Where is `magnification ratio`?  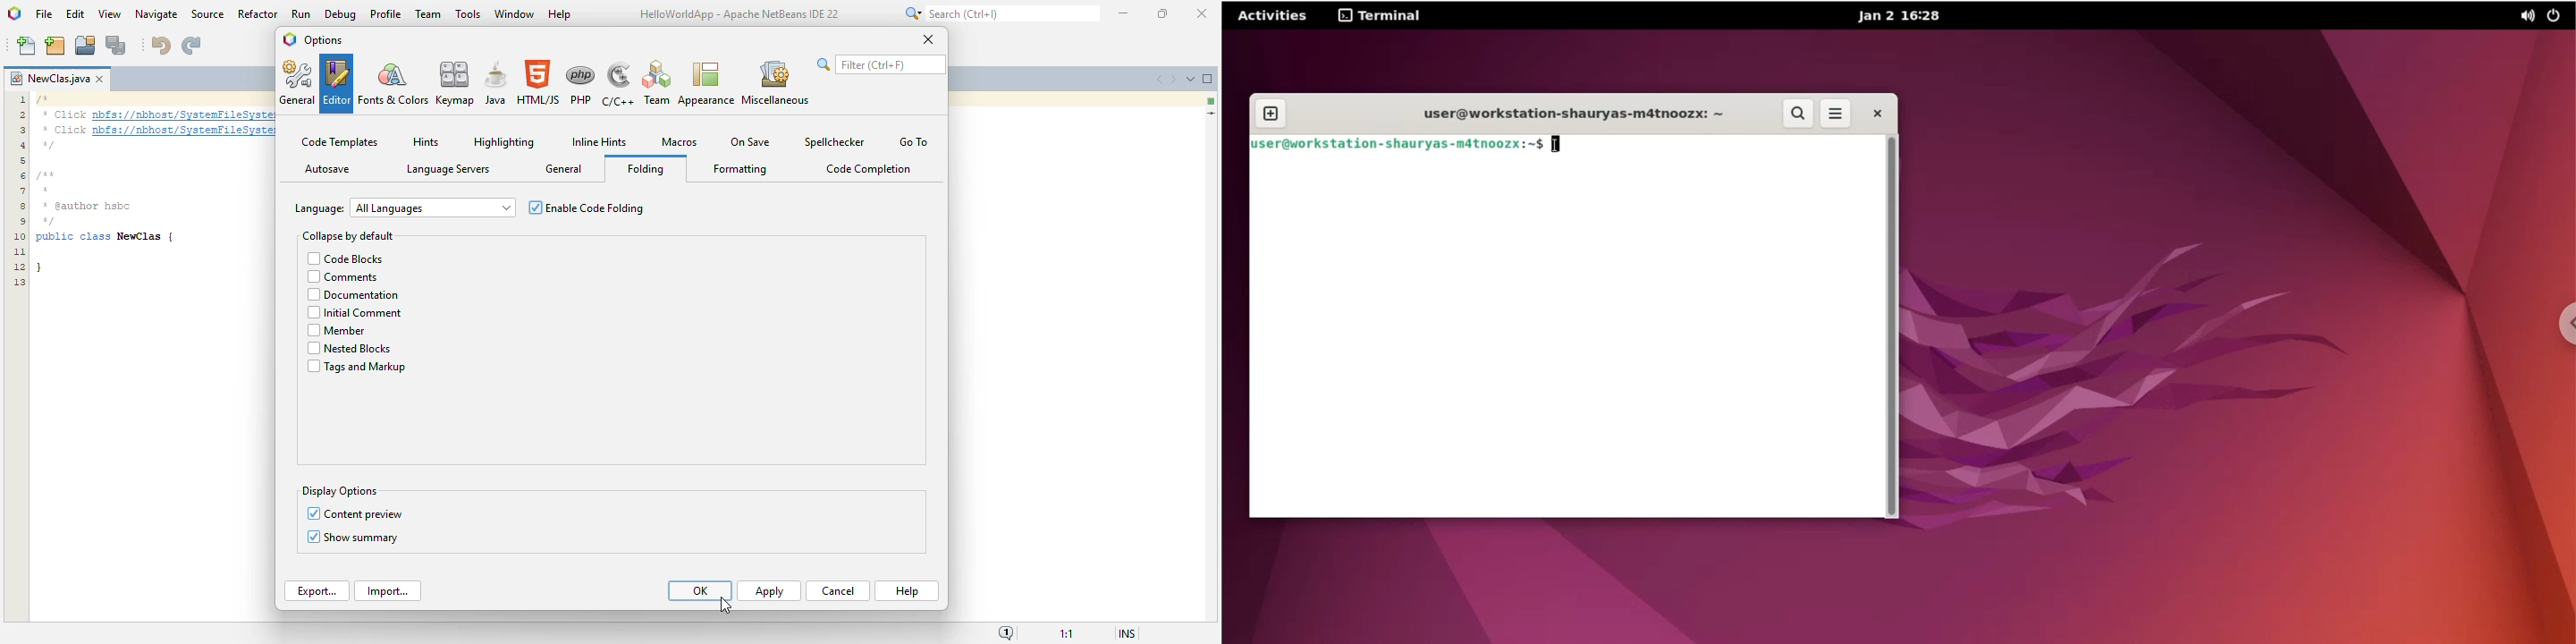
magnification ratio is located at coordinates (1067, 634).